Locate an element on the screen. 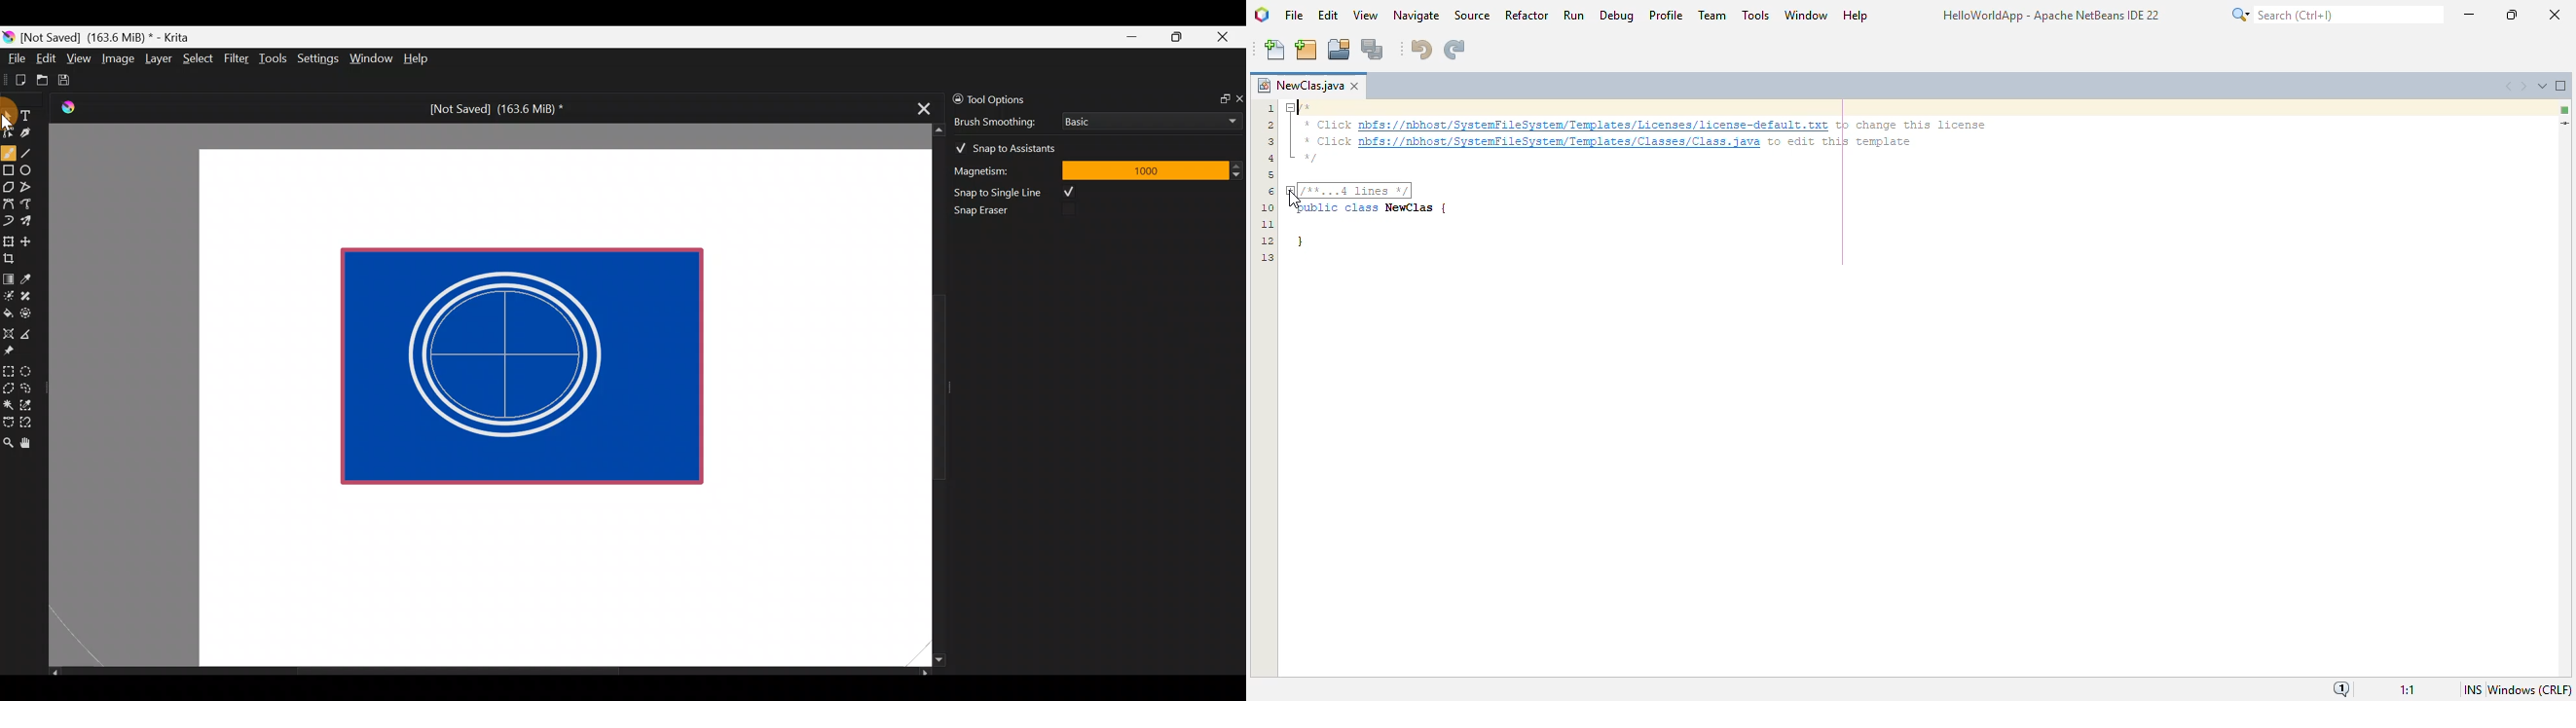 The width and height of the screenshot is (2576, 728). Scroll bar is located at coordinates (489, 672).